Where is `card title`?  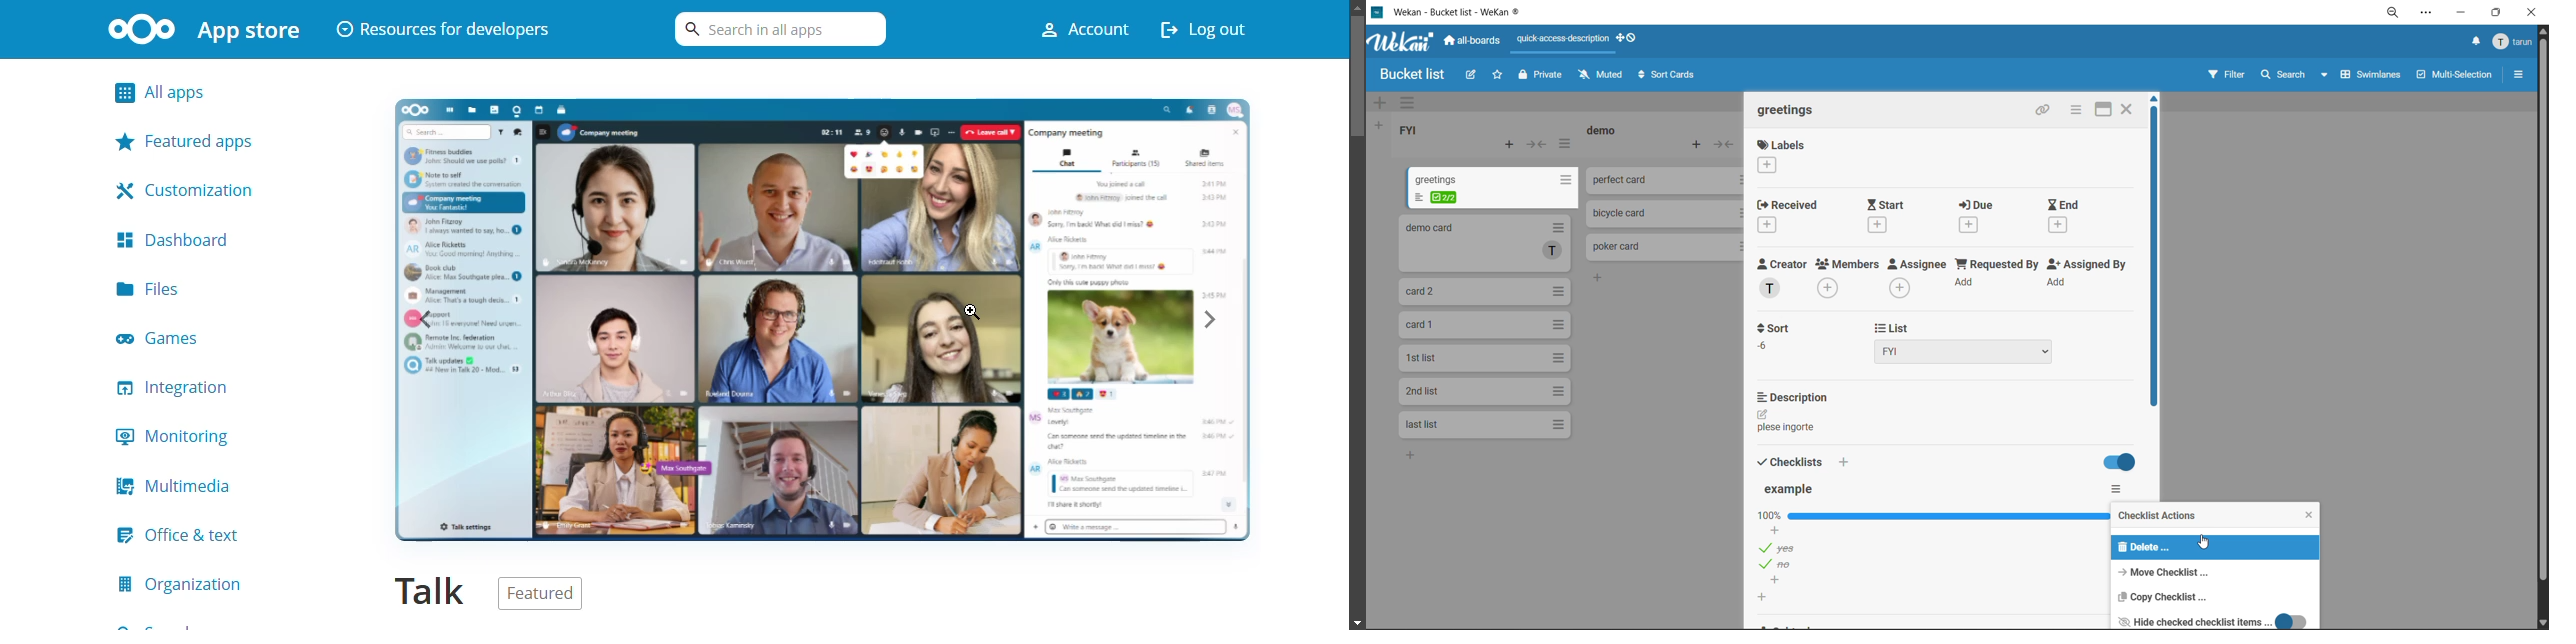 card title is located at coordinates (1789, 113).